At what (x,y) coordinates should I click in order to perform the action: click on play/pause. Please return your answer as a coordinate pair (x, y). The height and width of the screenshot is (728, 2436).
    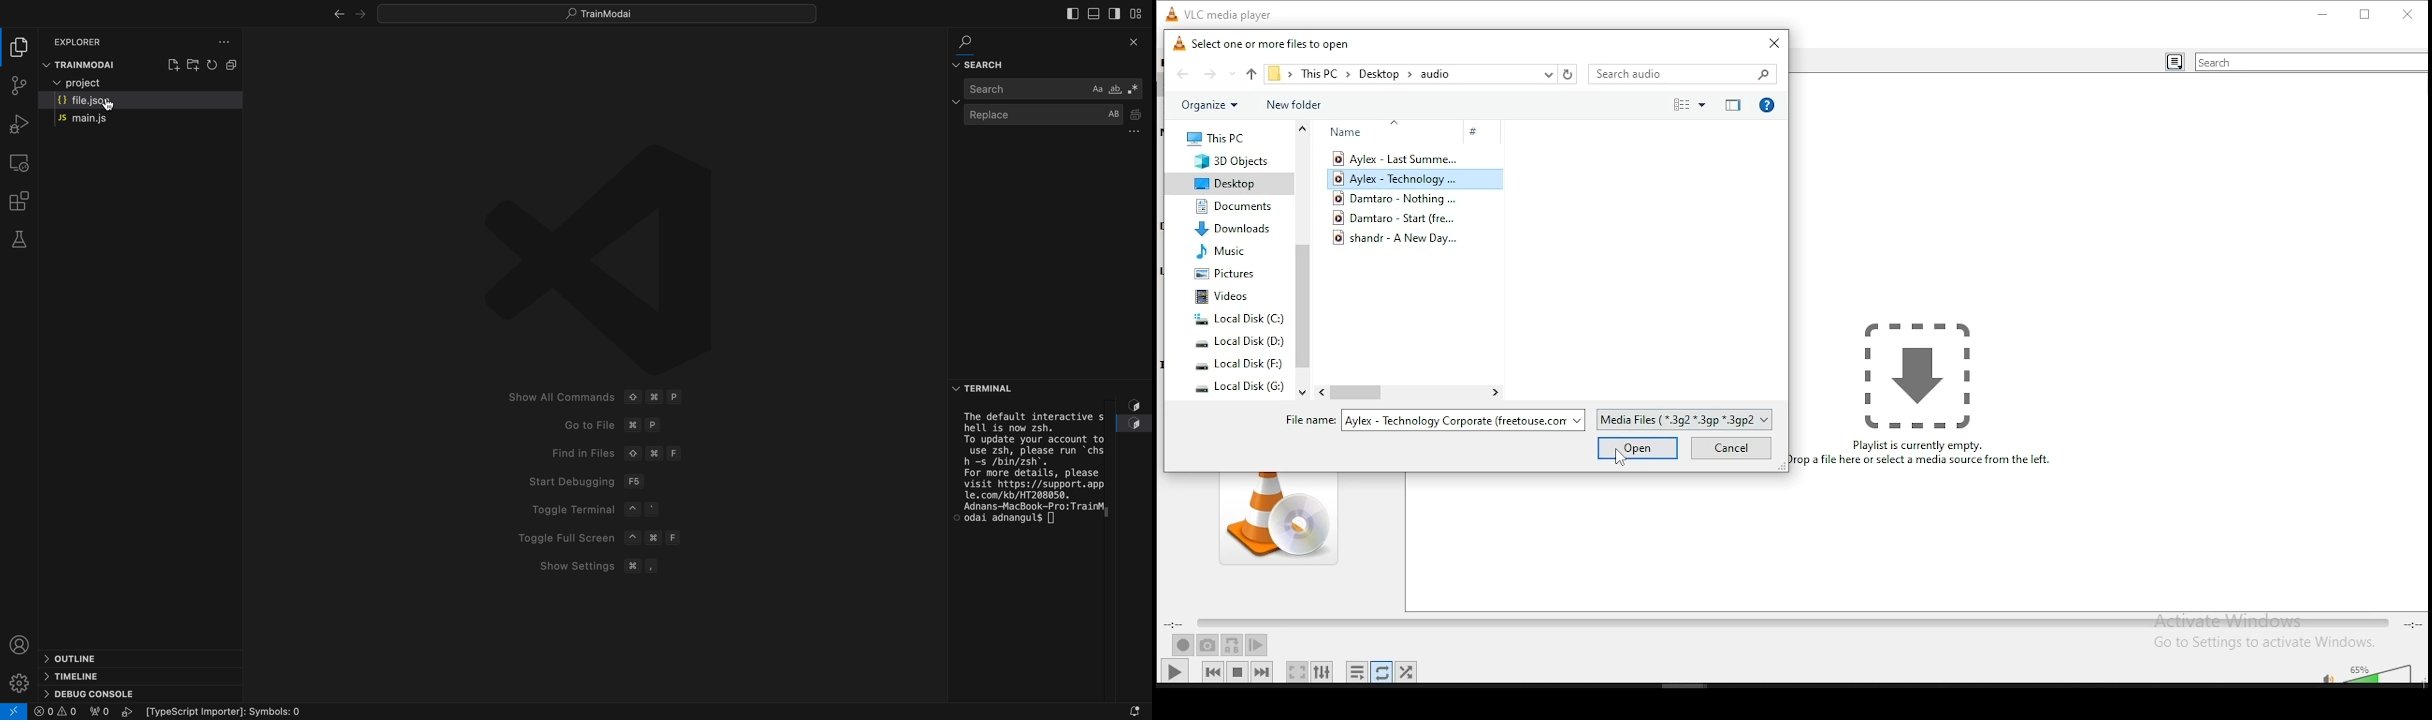
    Looking at the image, I should click on (1175, 671).